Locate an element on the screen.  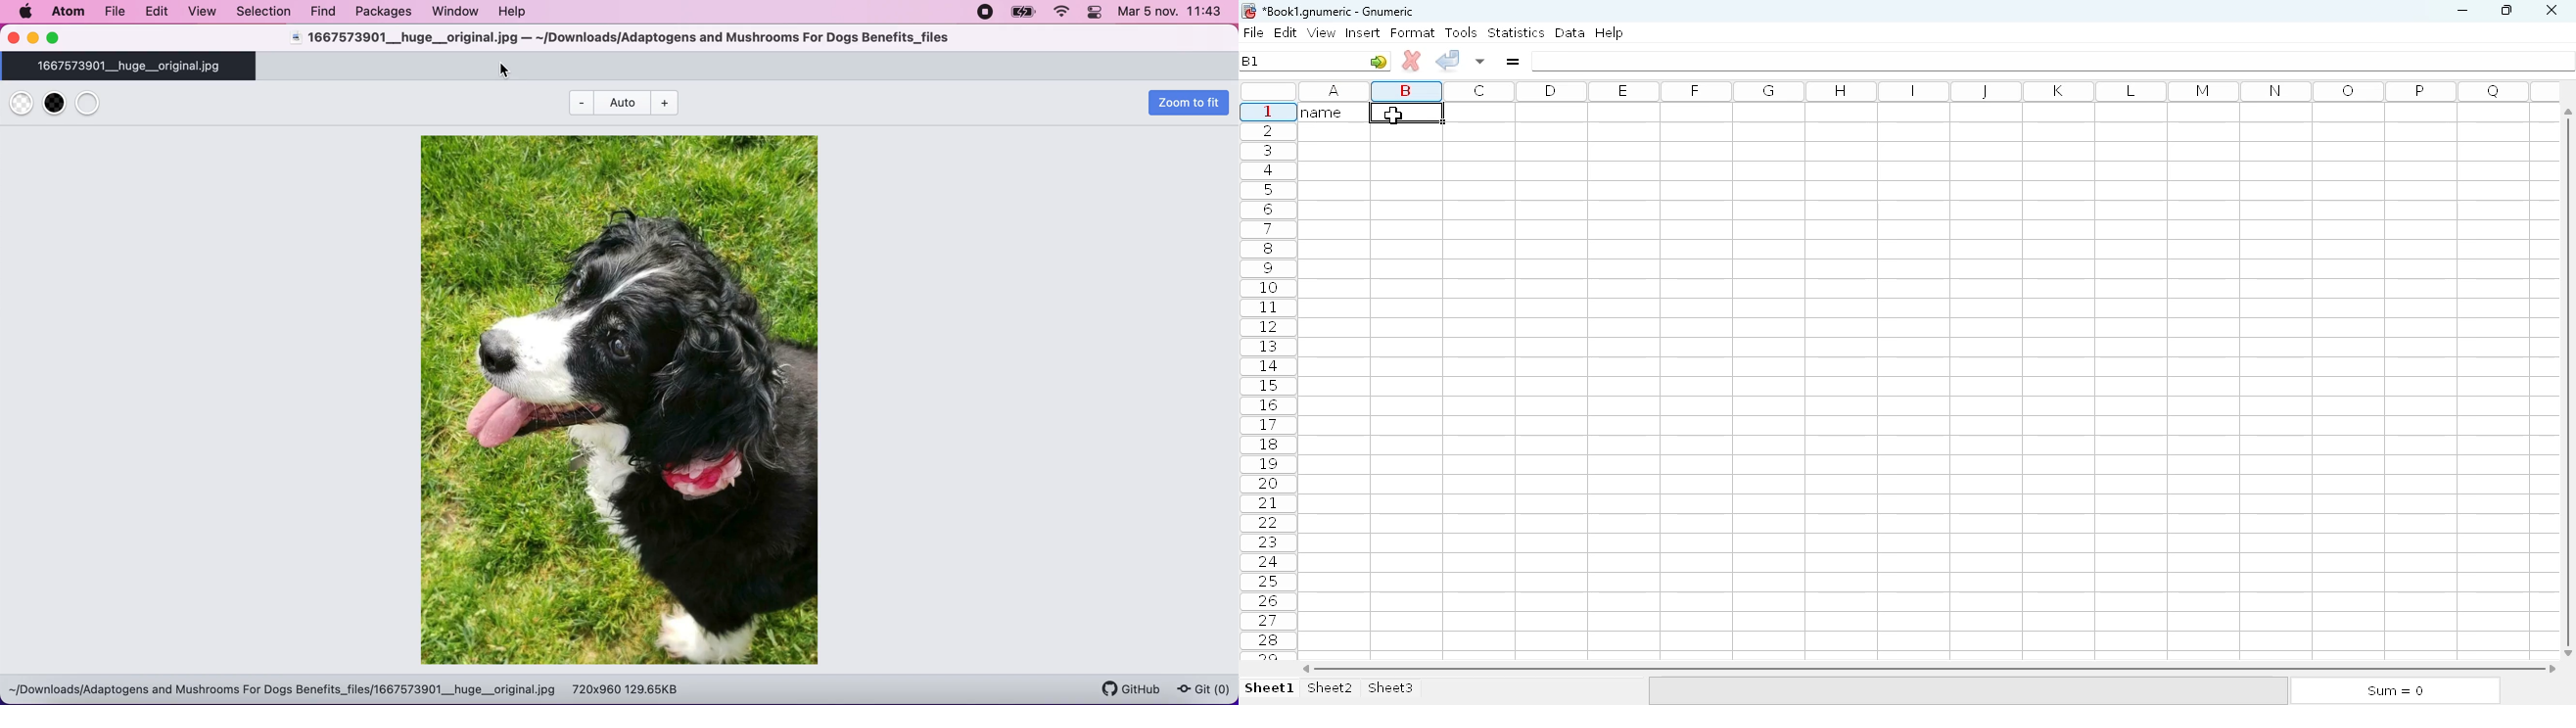
zoom out is located at coordinates (674, 102).